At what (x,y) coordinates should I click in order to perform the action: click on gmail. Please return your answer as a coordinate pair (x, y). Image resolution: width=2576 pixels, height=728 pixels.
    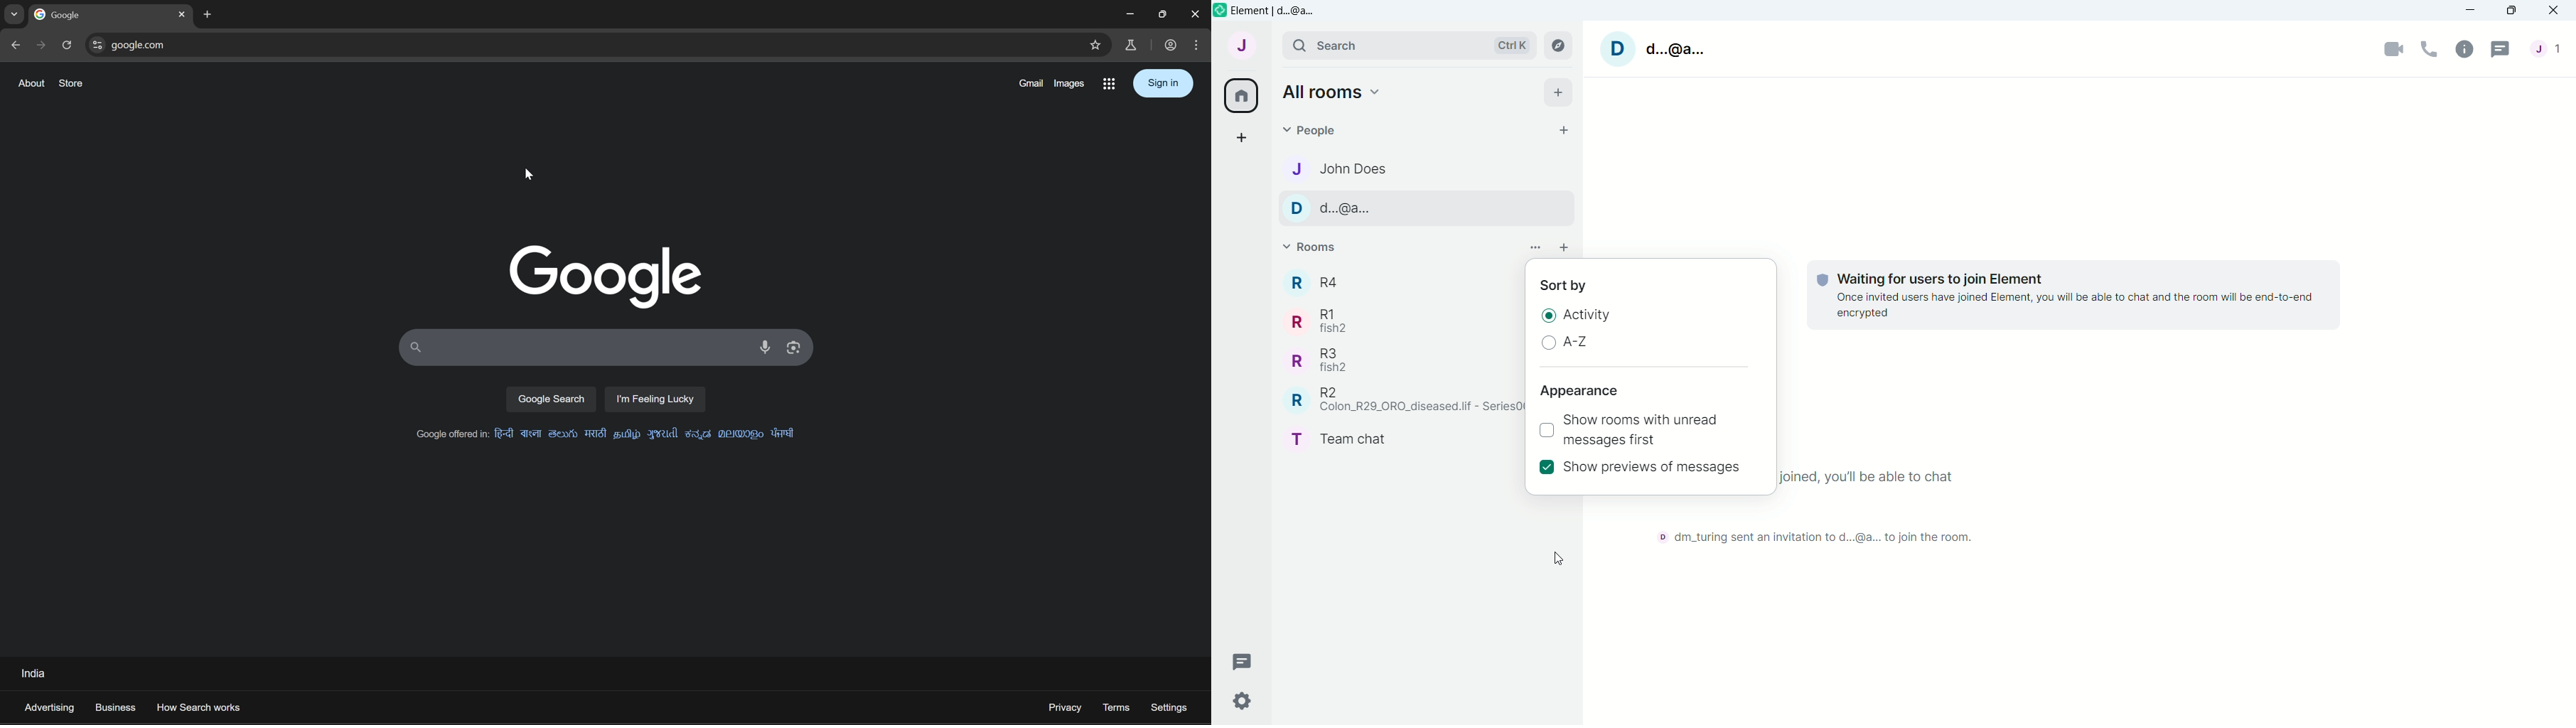
    Looking at the image, I should click on (1029, 83).